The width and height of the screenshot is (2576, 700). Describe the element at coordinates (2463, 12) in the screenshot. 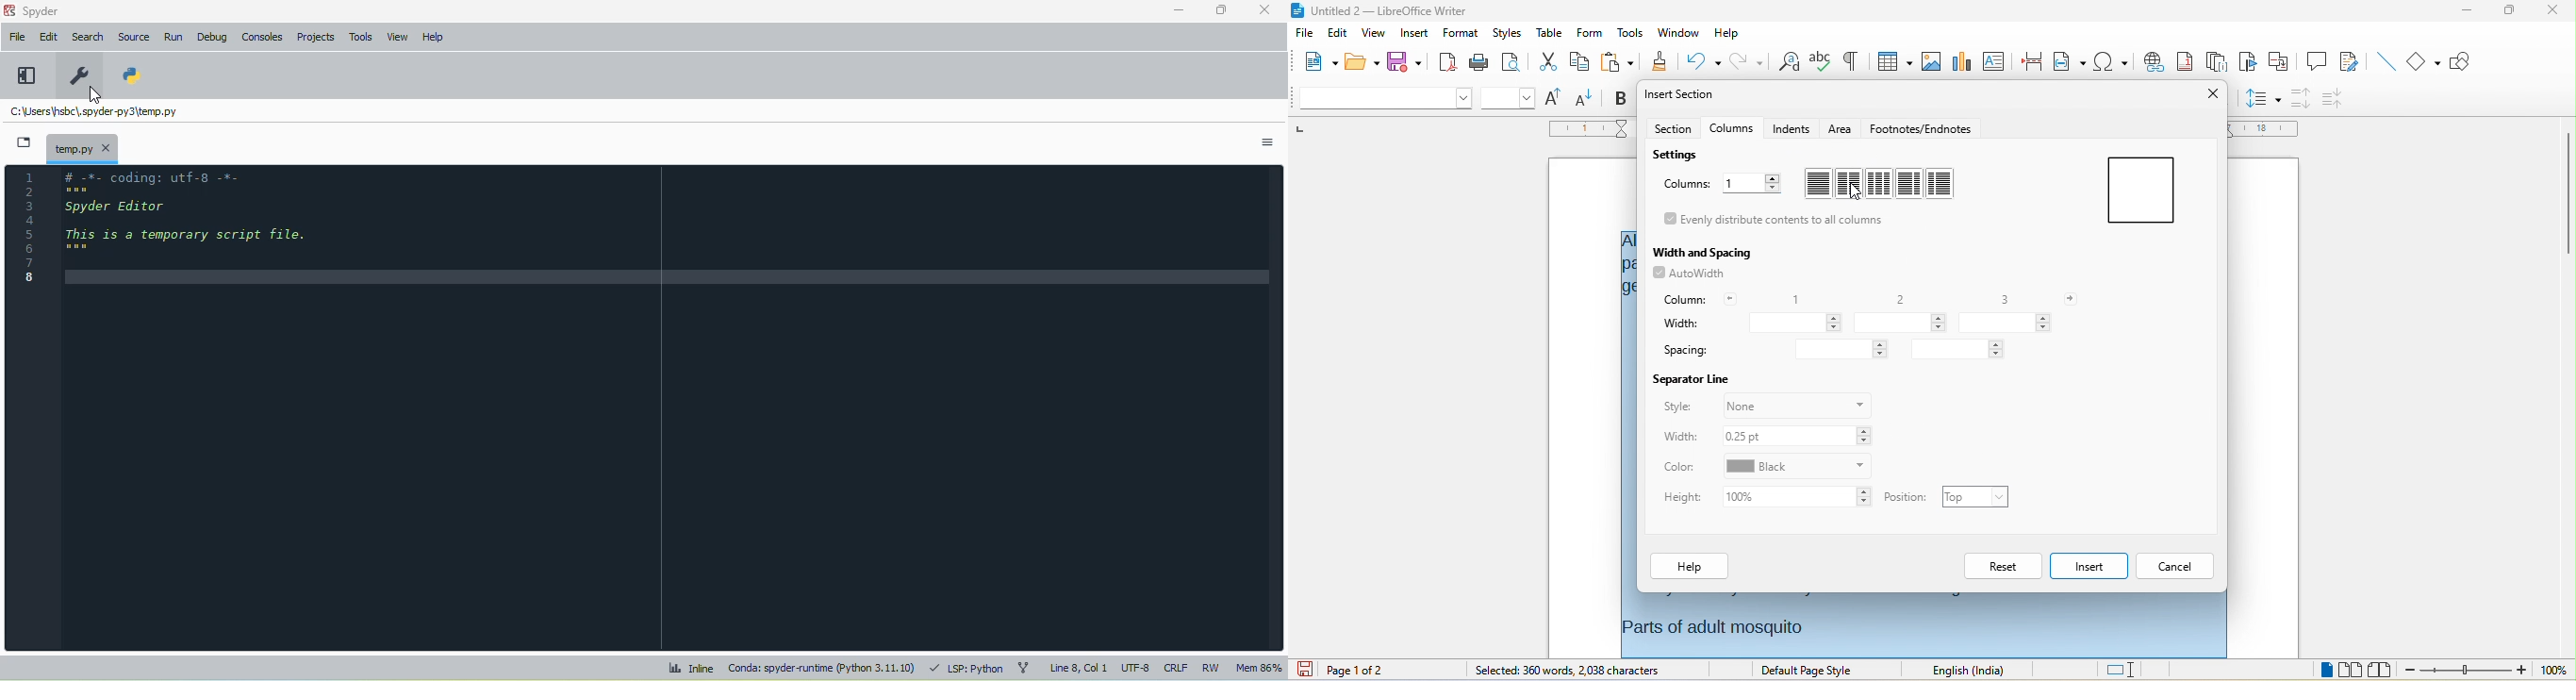

I see `minimize` at that location.